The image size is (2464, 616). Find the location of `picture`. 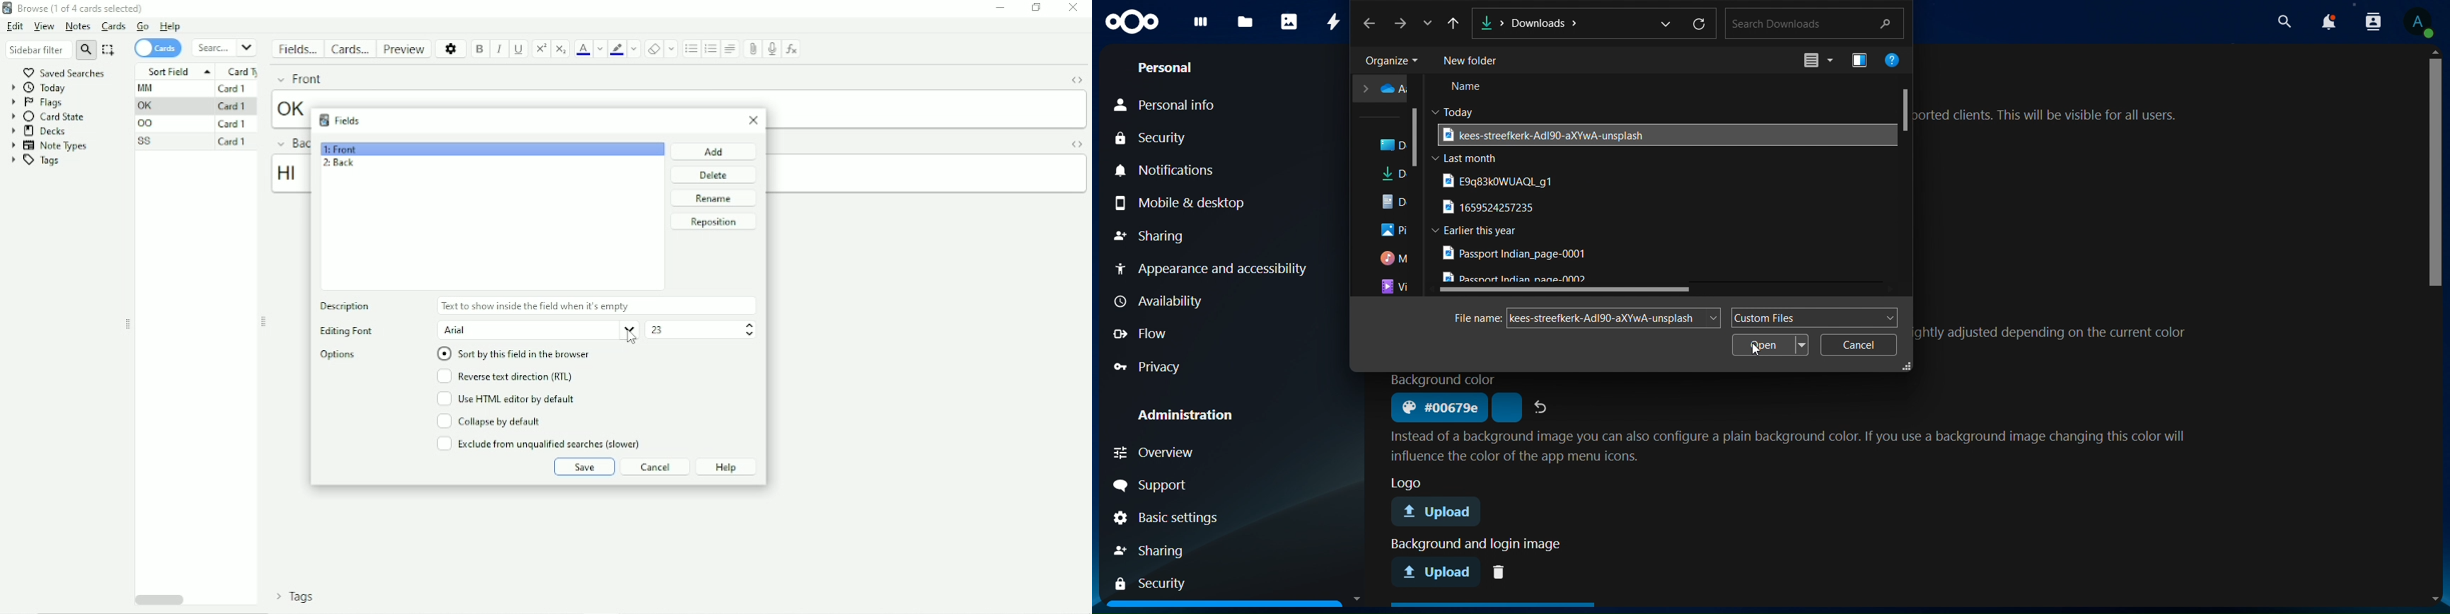

picture is located at coordinates (1394, 231).